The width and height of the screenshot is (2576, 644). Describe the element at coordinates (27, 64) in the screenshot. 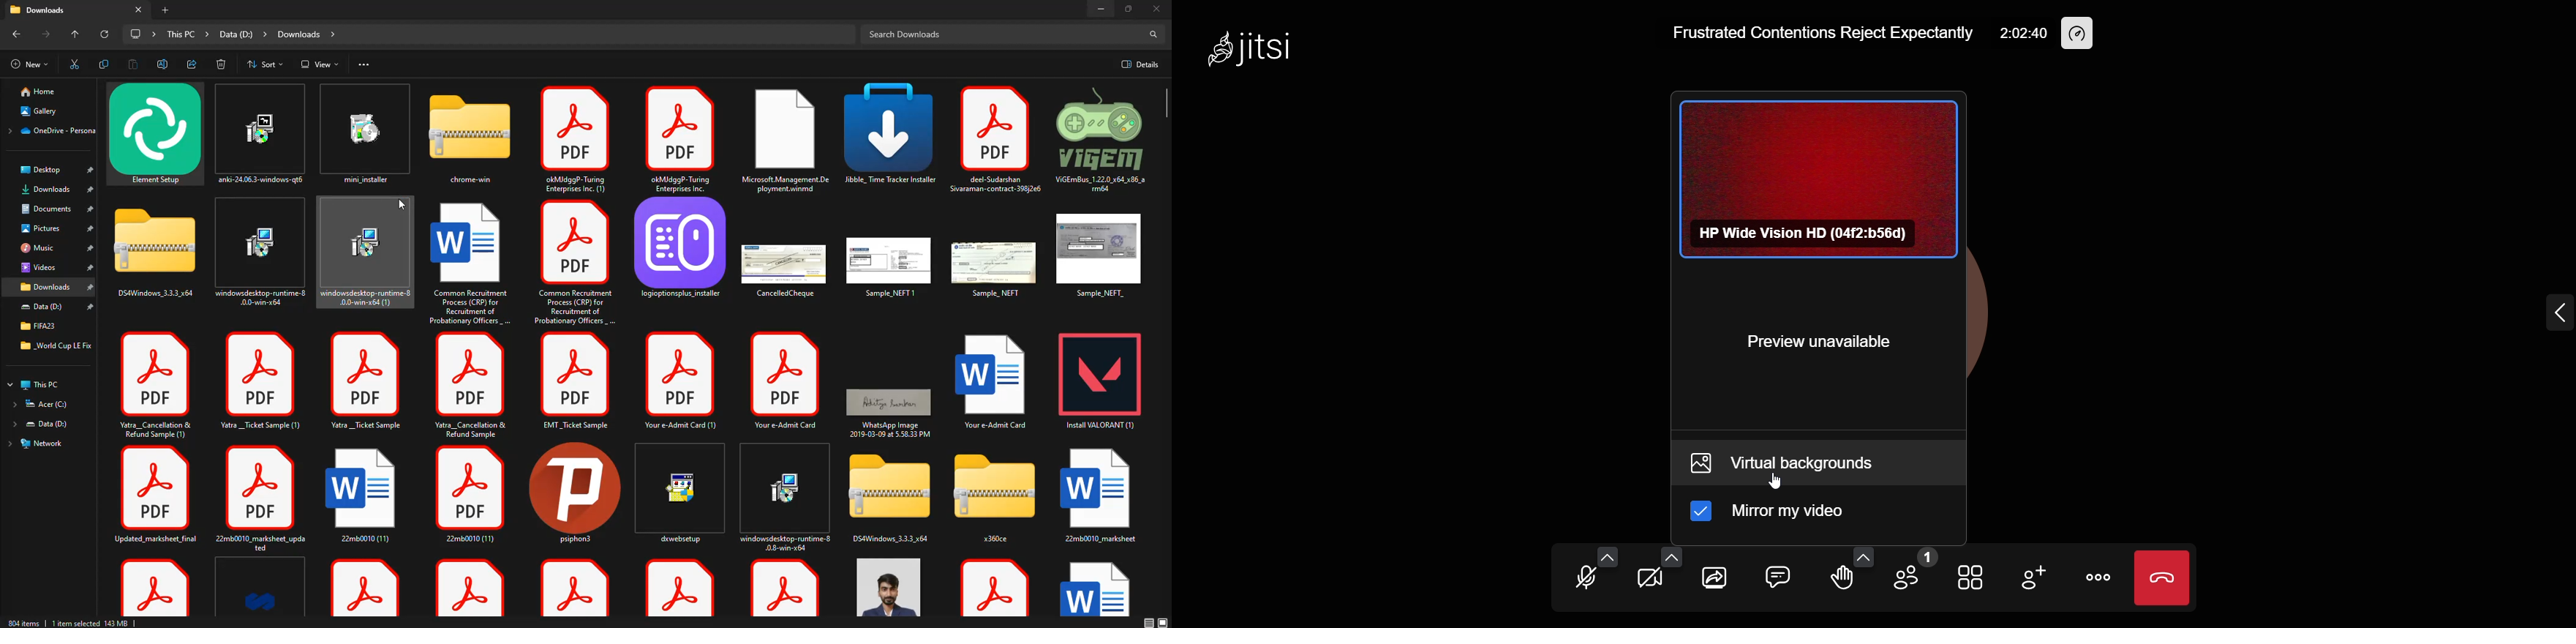

I see `new` at that location.